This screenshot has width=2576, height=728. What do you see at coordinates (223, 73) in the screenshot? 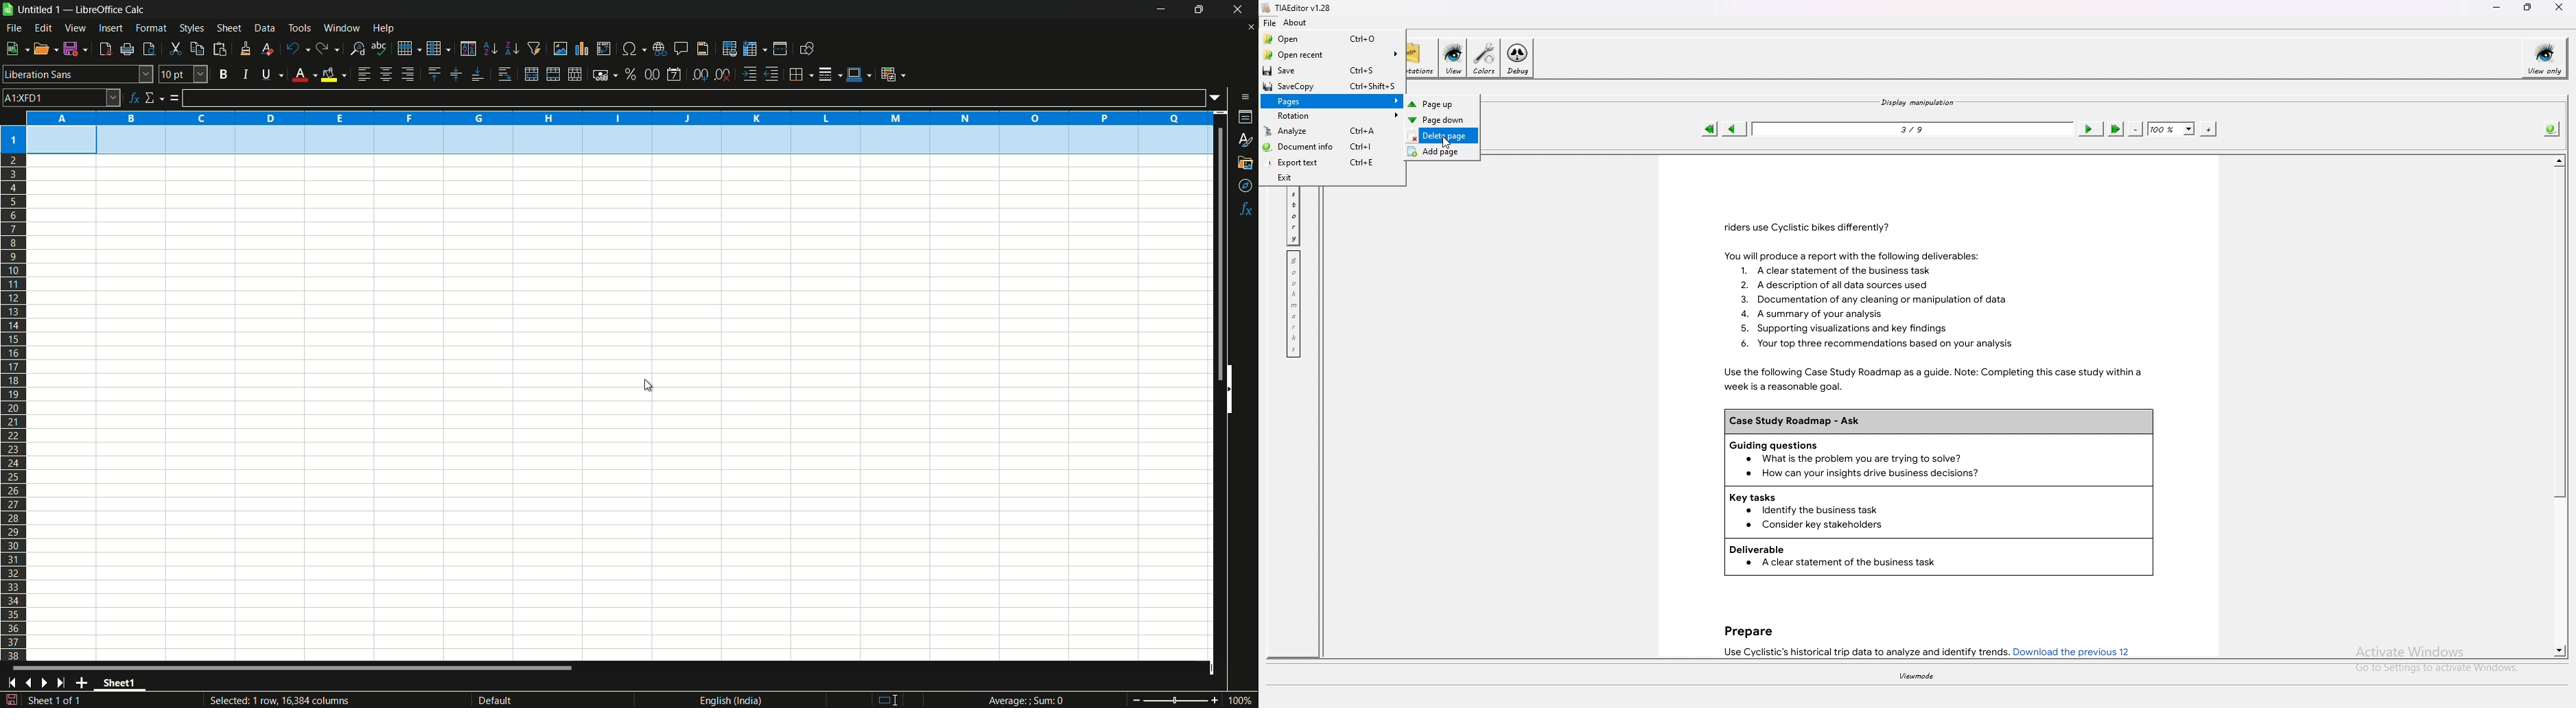
I see `bold` at bounding box center [223, 73].